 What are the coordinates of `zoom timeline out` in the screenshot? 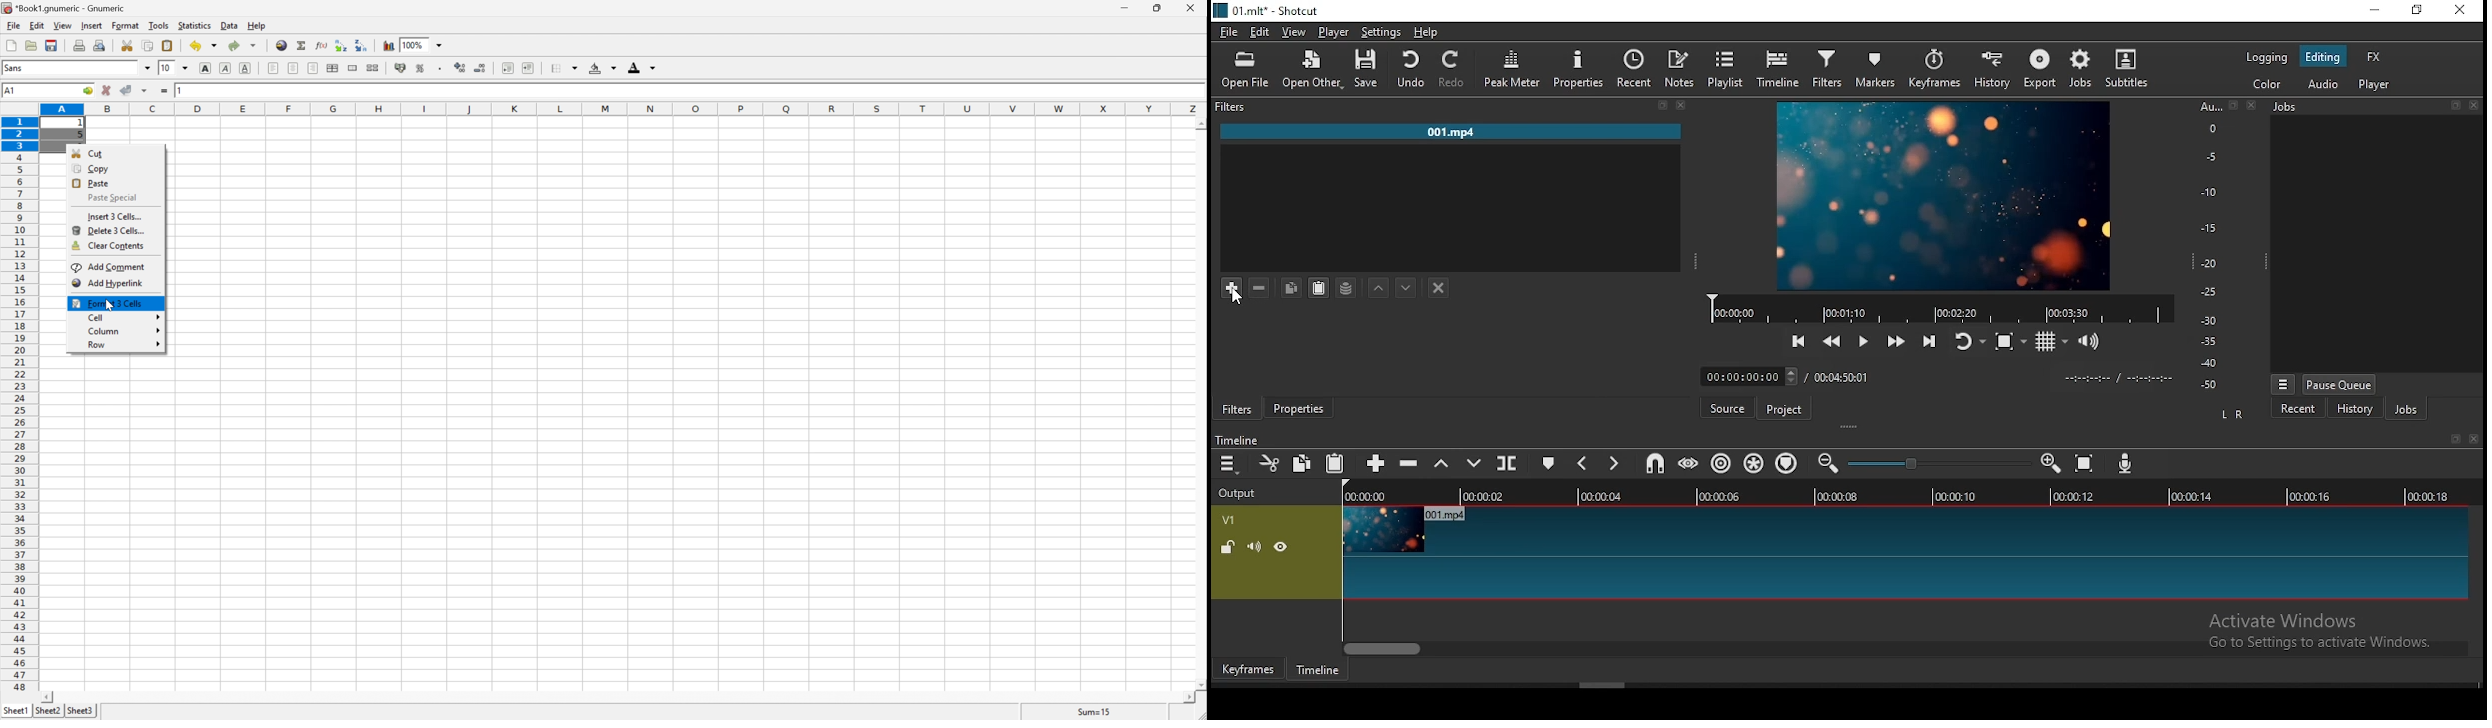 It's located at (1832, 464).